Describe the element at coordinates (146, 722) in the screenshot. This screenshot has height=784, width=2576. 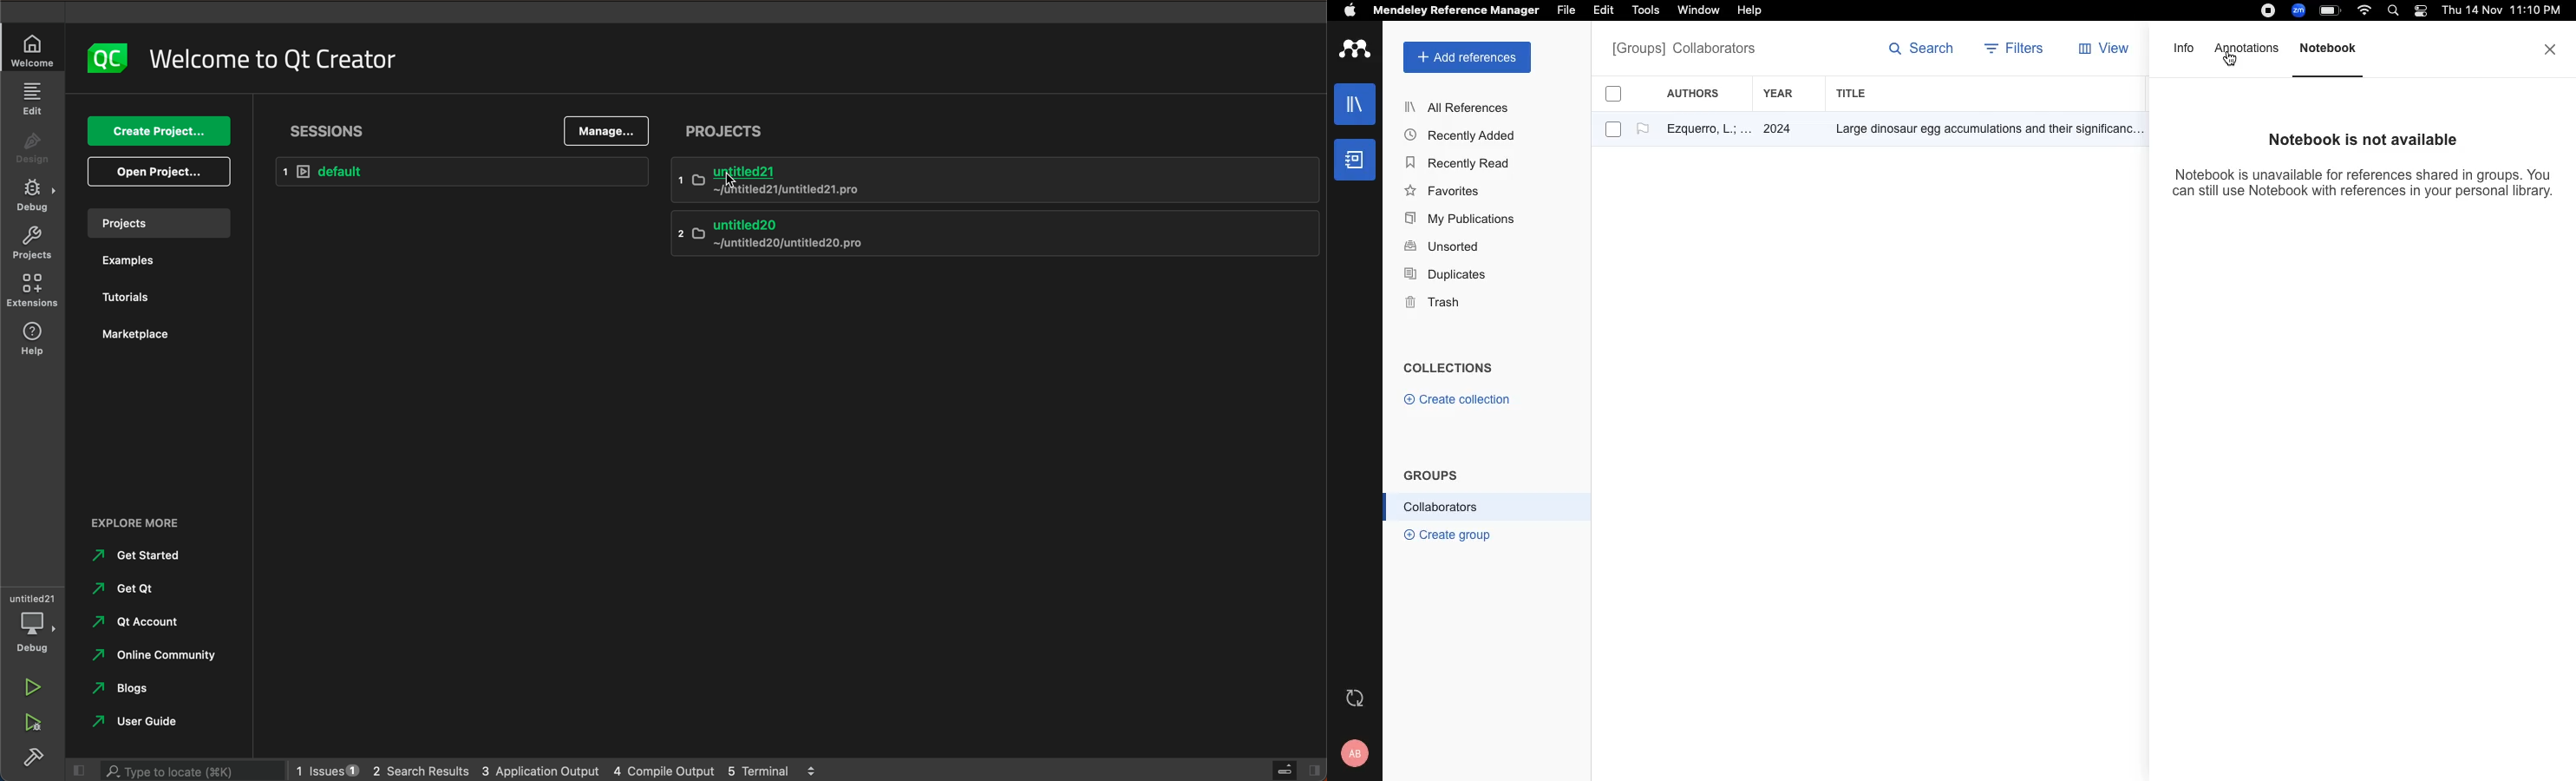
I see `user guide` at that location.